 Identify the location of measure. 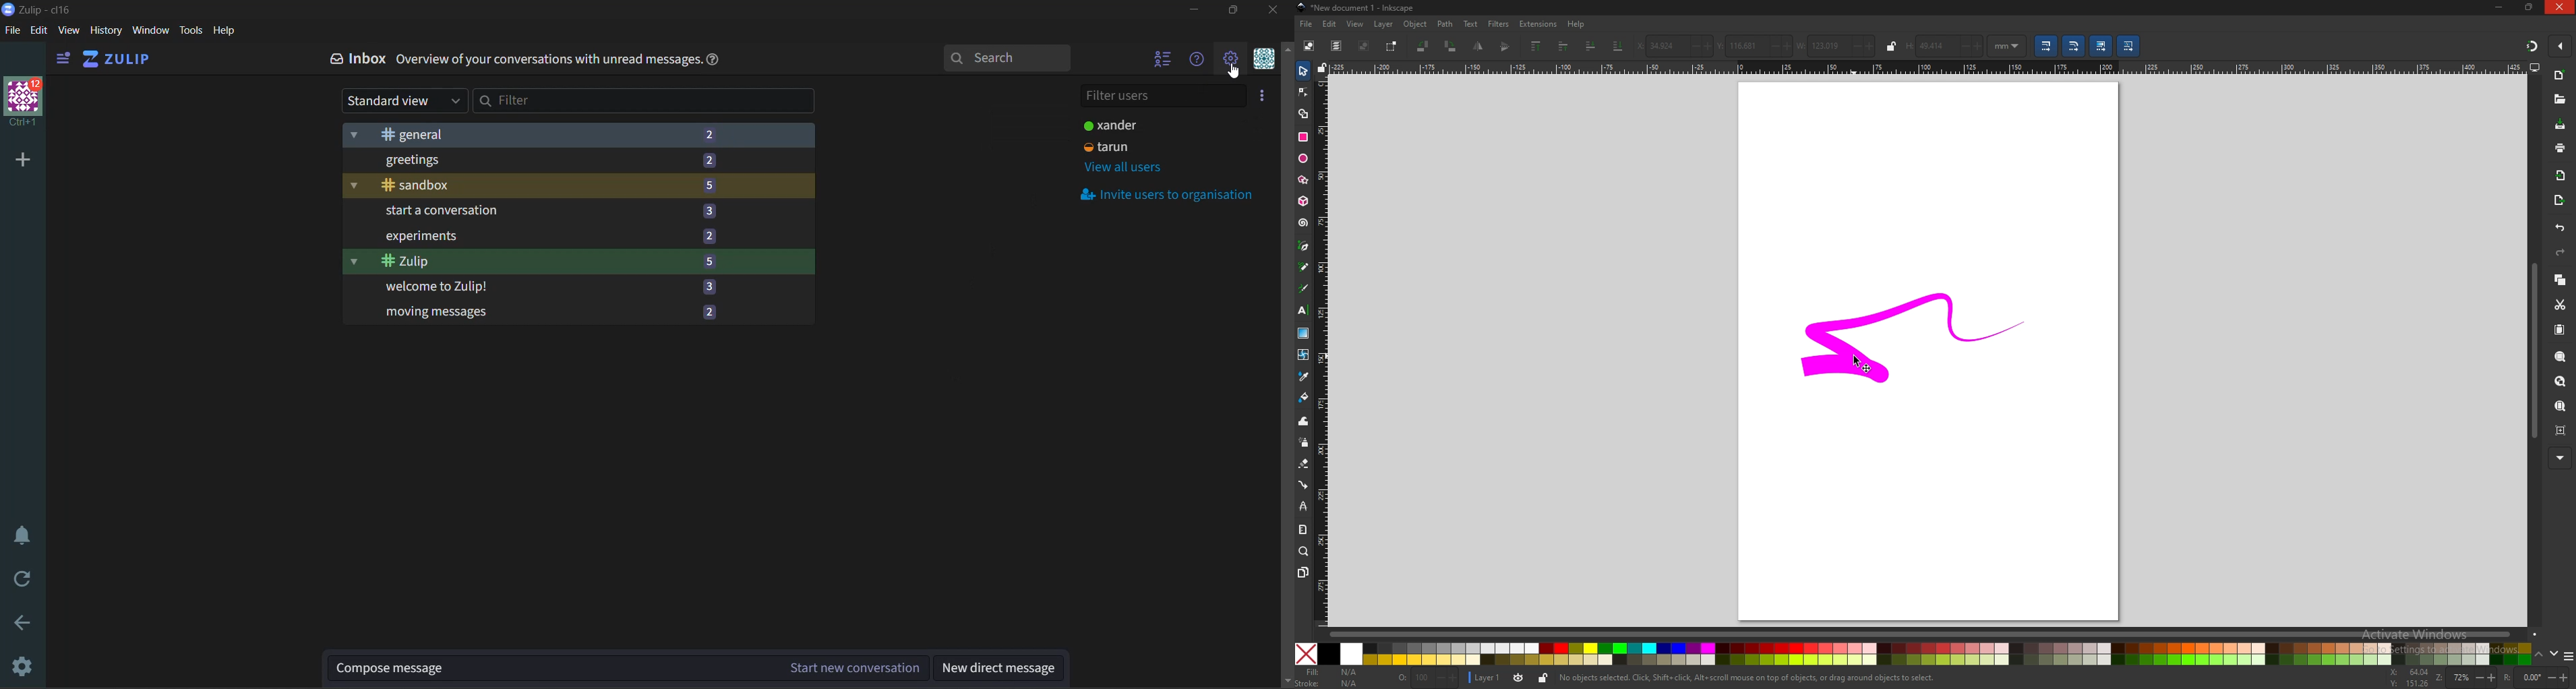
(1303, 529).